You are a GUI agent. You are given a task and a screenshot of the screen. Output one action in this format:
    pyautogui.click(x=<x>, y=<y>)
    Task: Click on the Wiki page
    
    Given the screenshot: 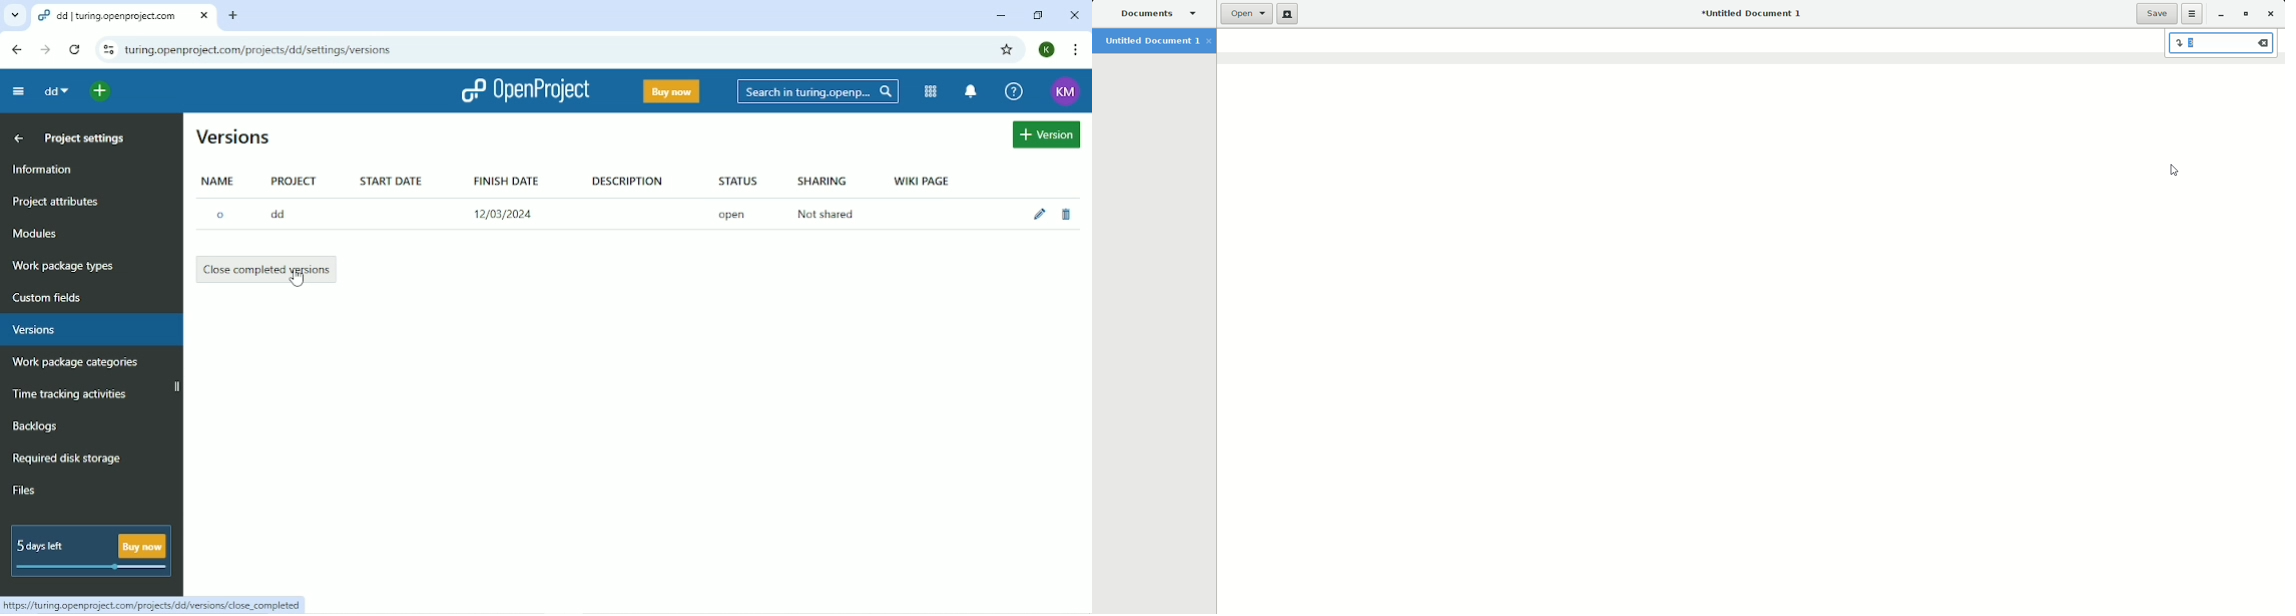 What is the action you would take?
    pyautogui.click(x=921, y=180)
    